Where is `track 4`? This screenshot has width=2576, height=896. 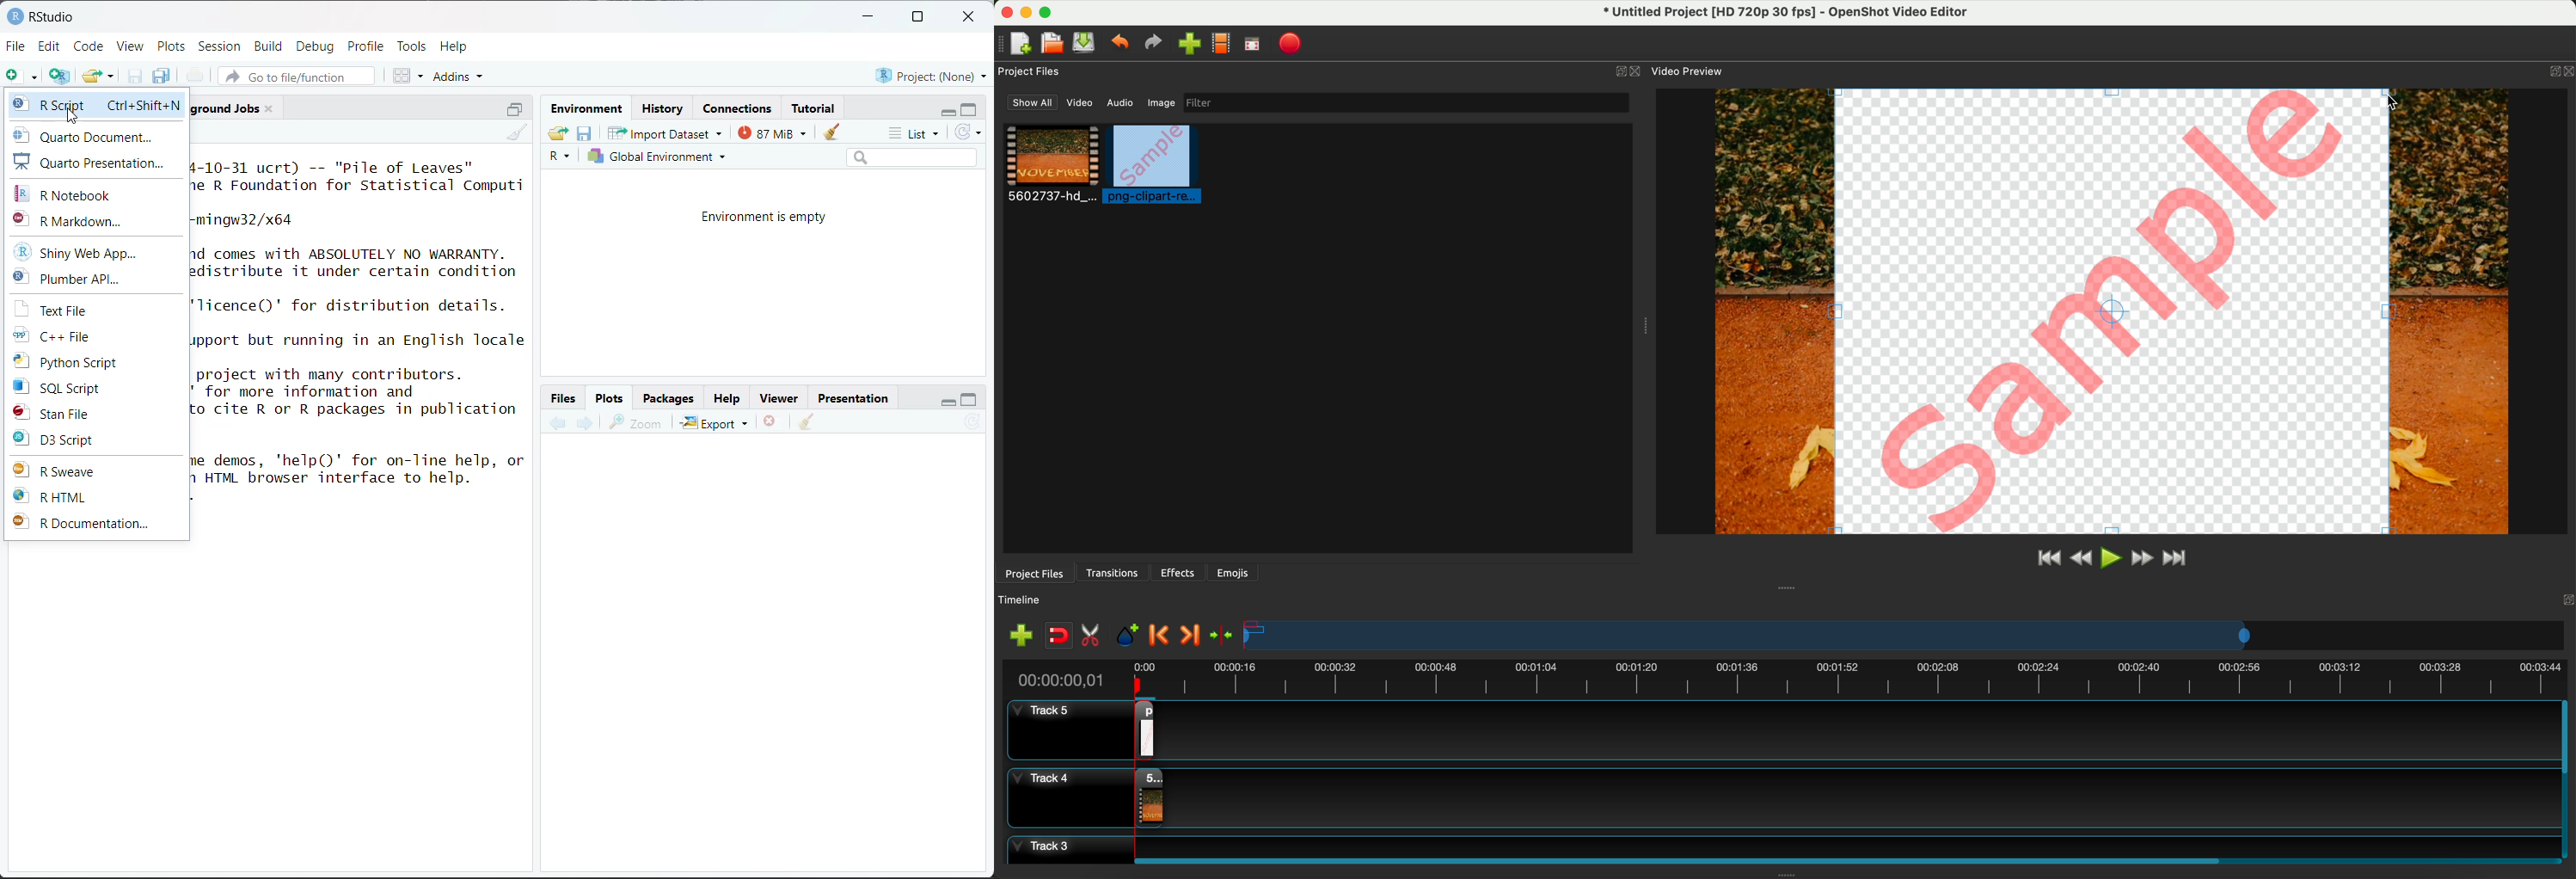 track 4 is located at coordinates (1775, 795).